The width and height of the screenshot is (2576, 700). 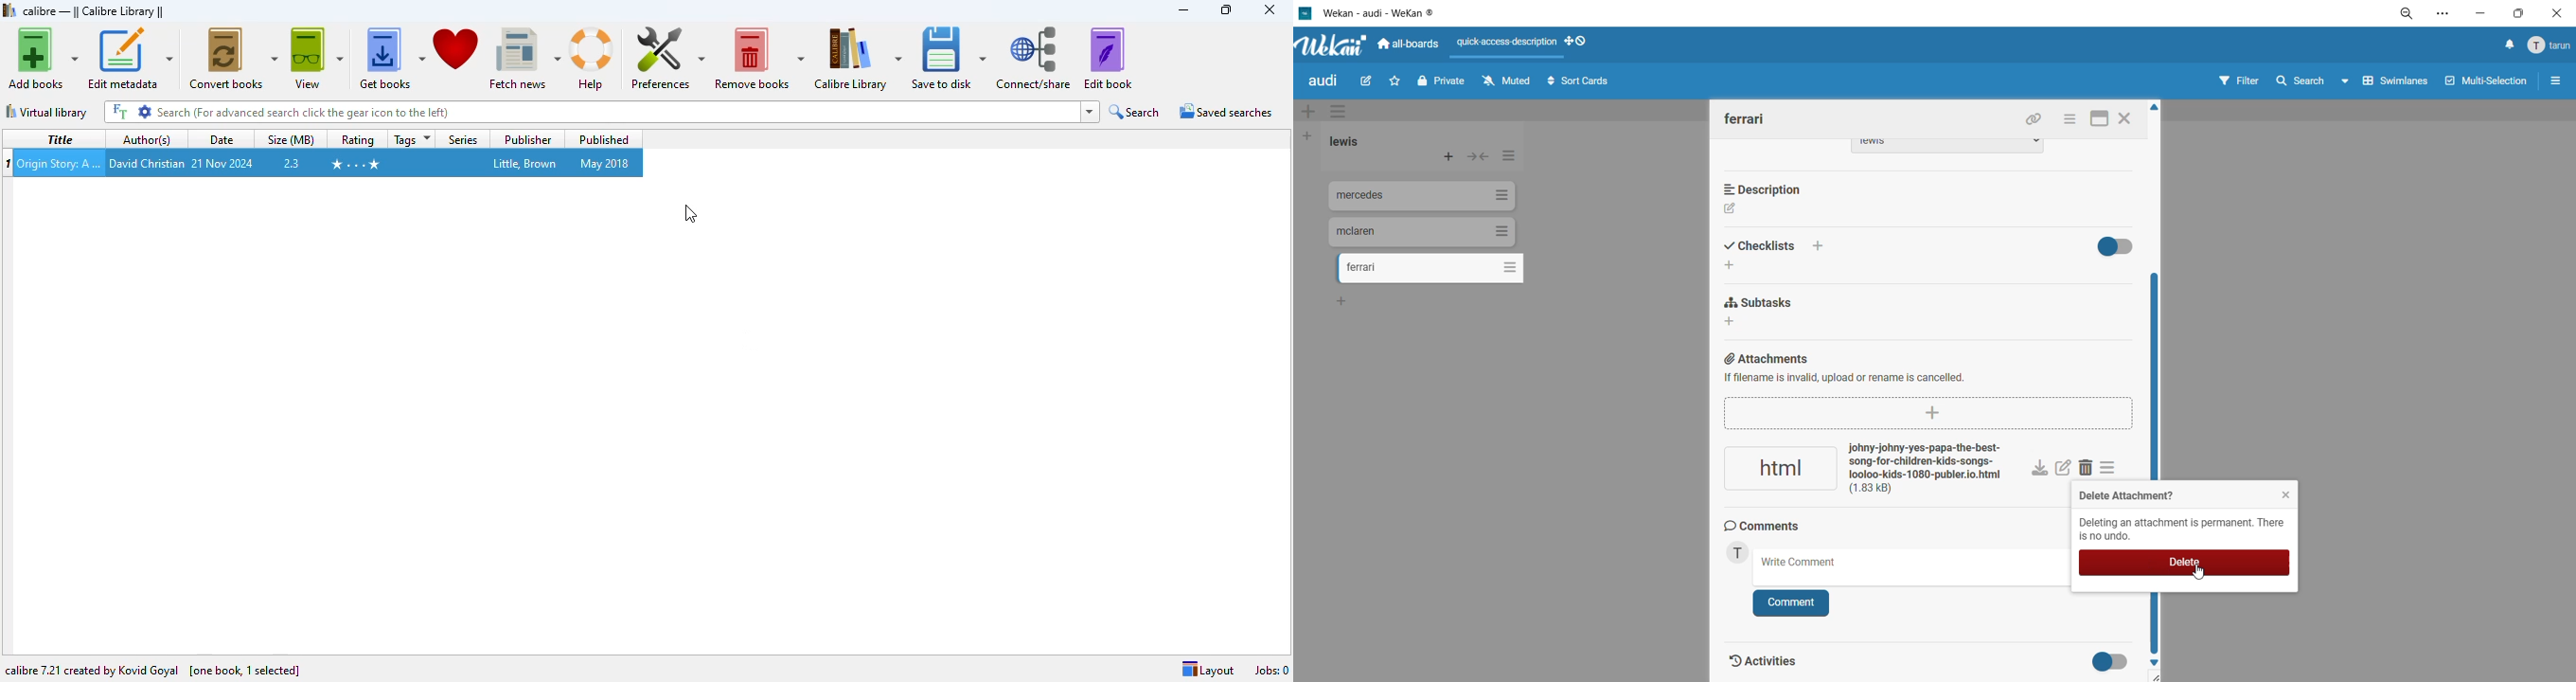 I want to click on multiselections, so click(x=2483, y=83).